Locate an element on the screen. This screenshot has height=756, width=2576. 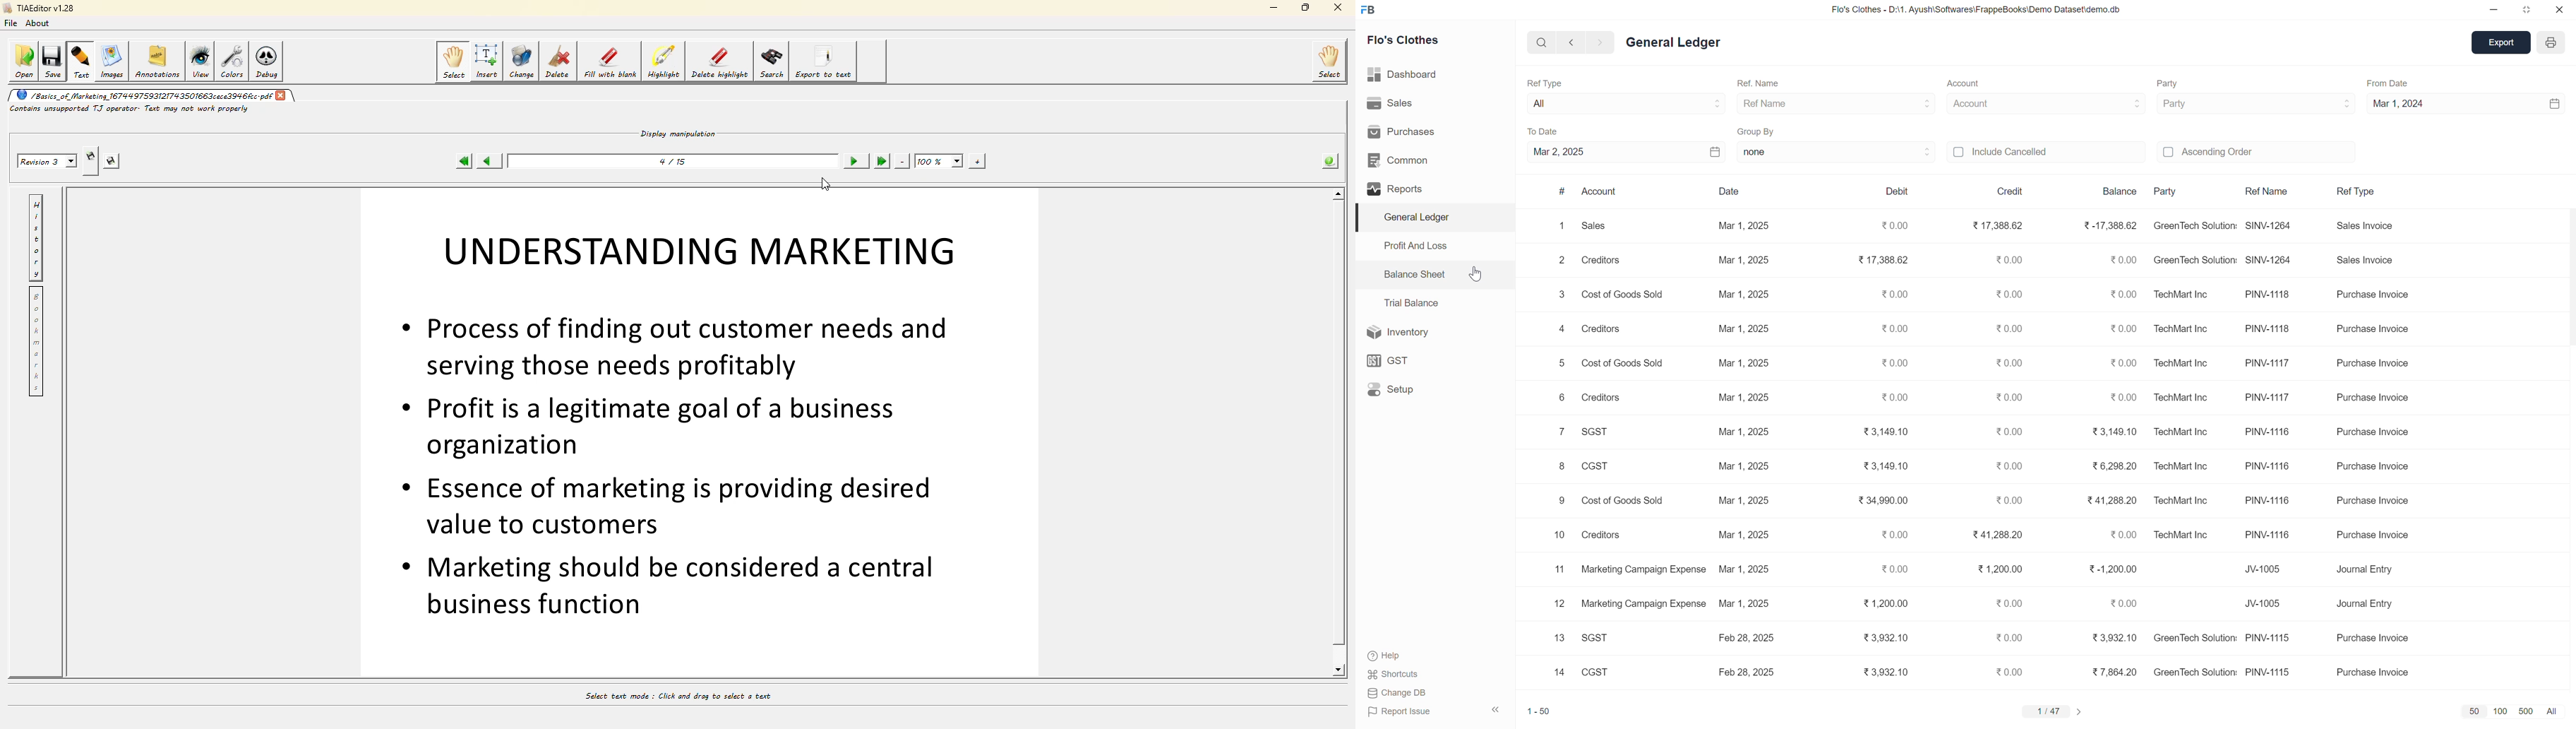
Purchase invoice is located at coordinates (2375, 327).